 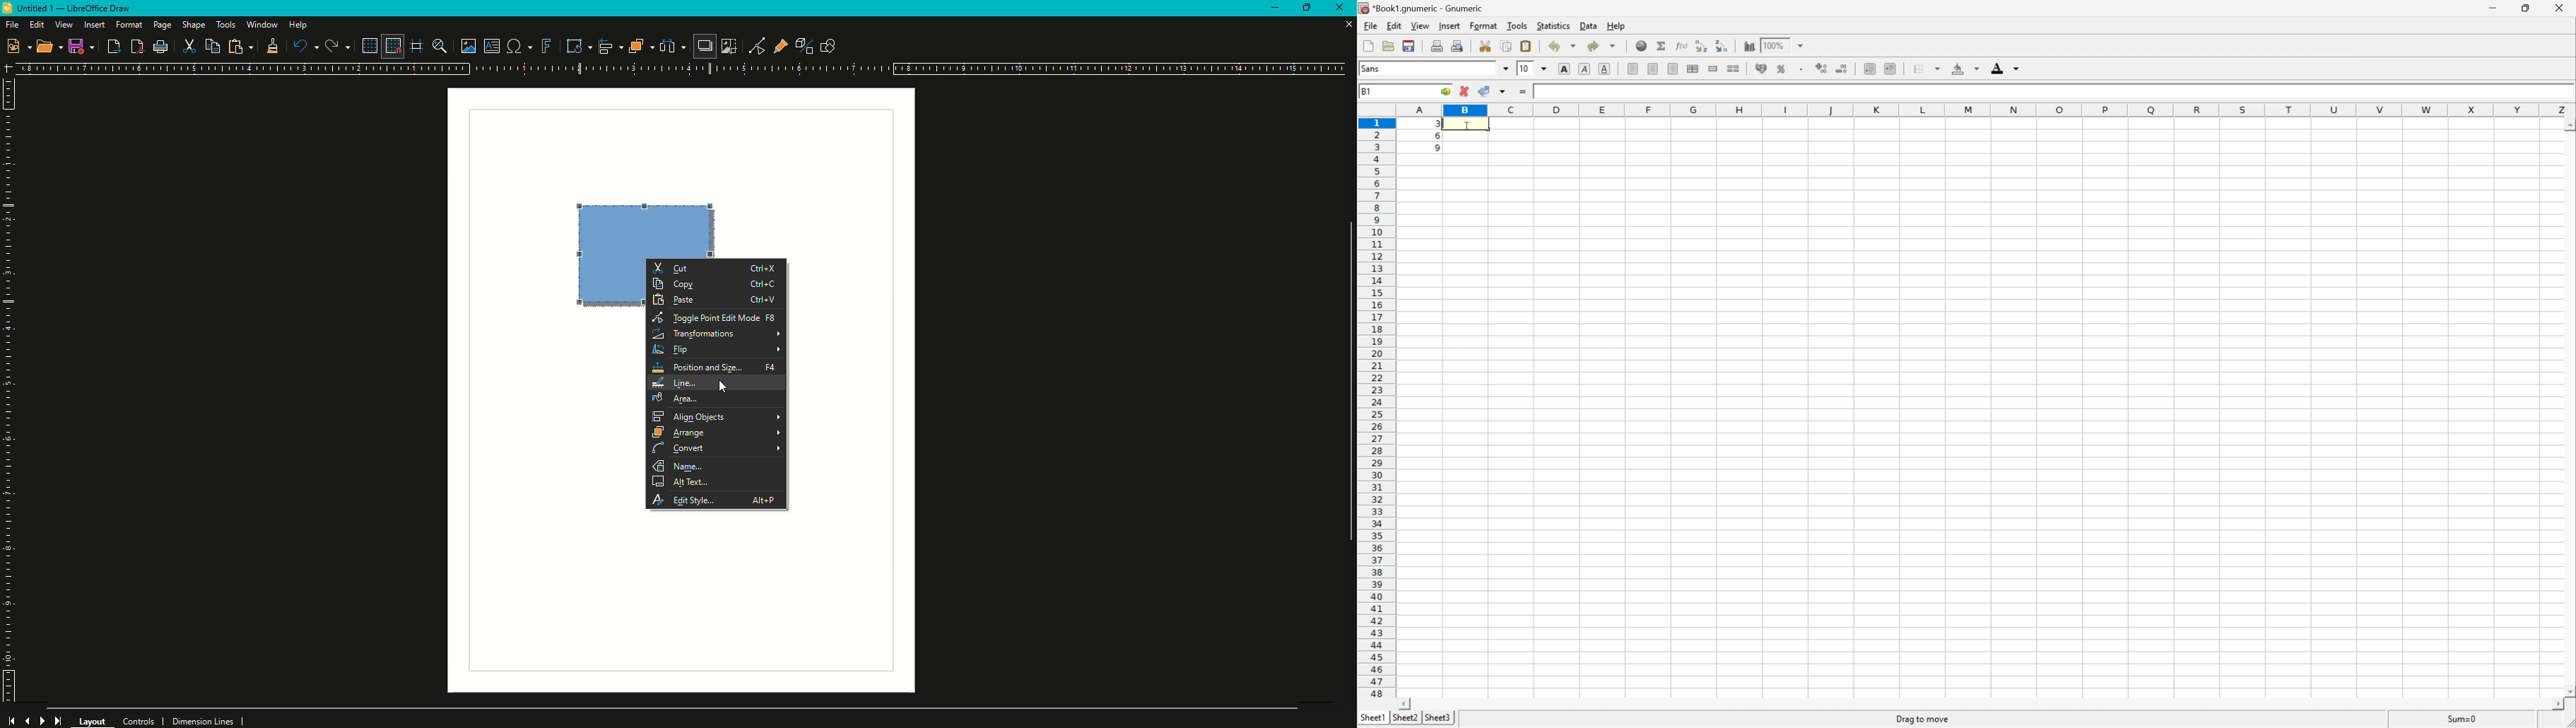 I want to click on Center horizontally, so click(x=1652, y=68).